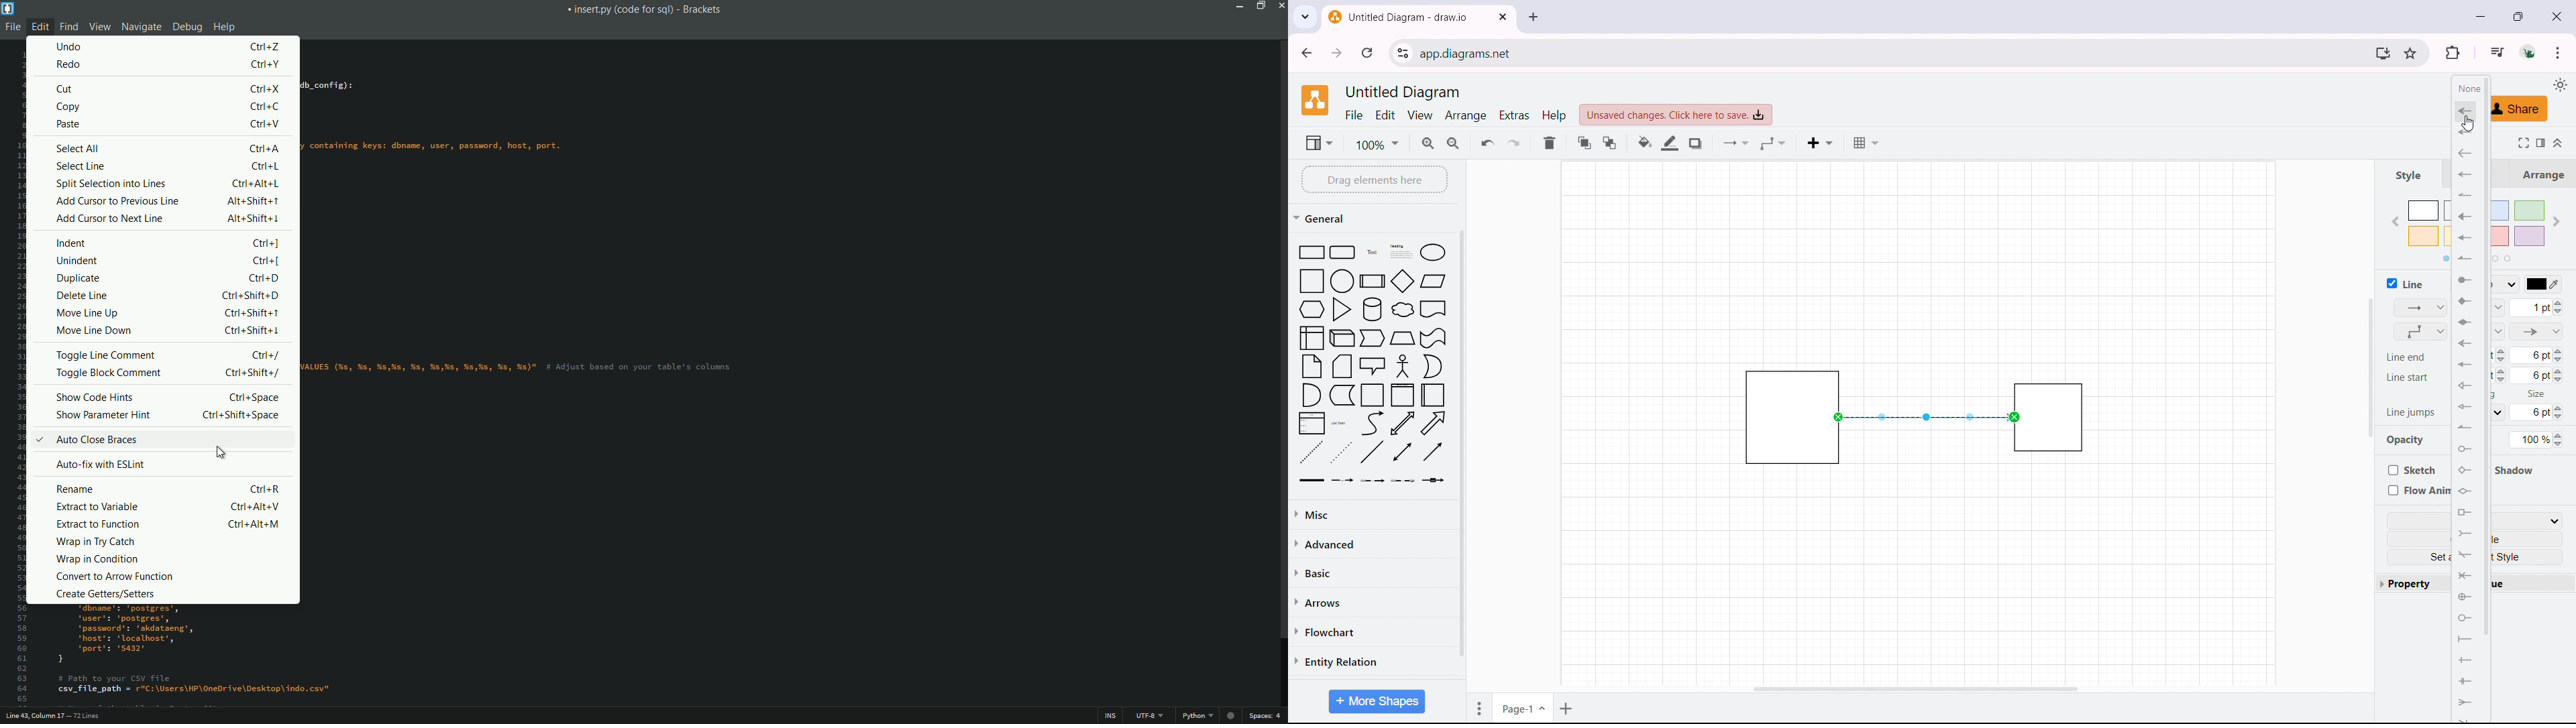 The image size is (2576, 728). I want to click on wrap in condition, so click(95, 559).